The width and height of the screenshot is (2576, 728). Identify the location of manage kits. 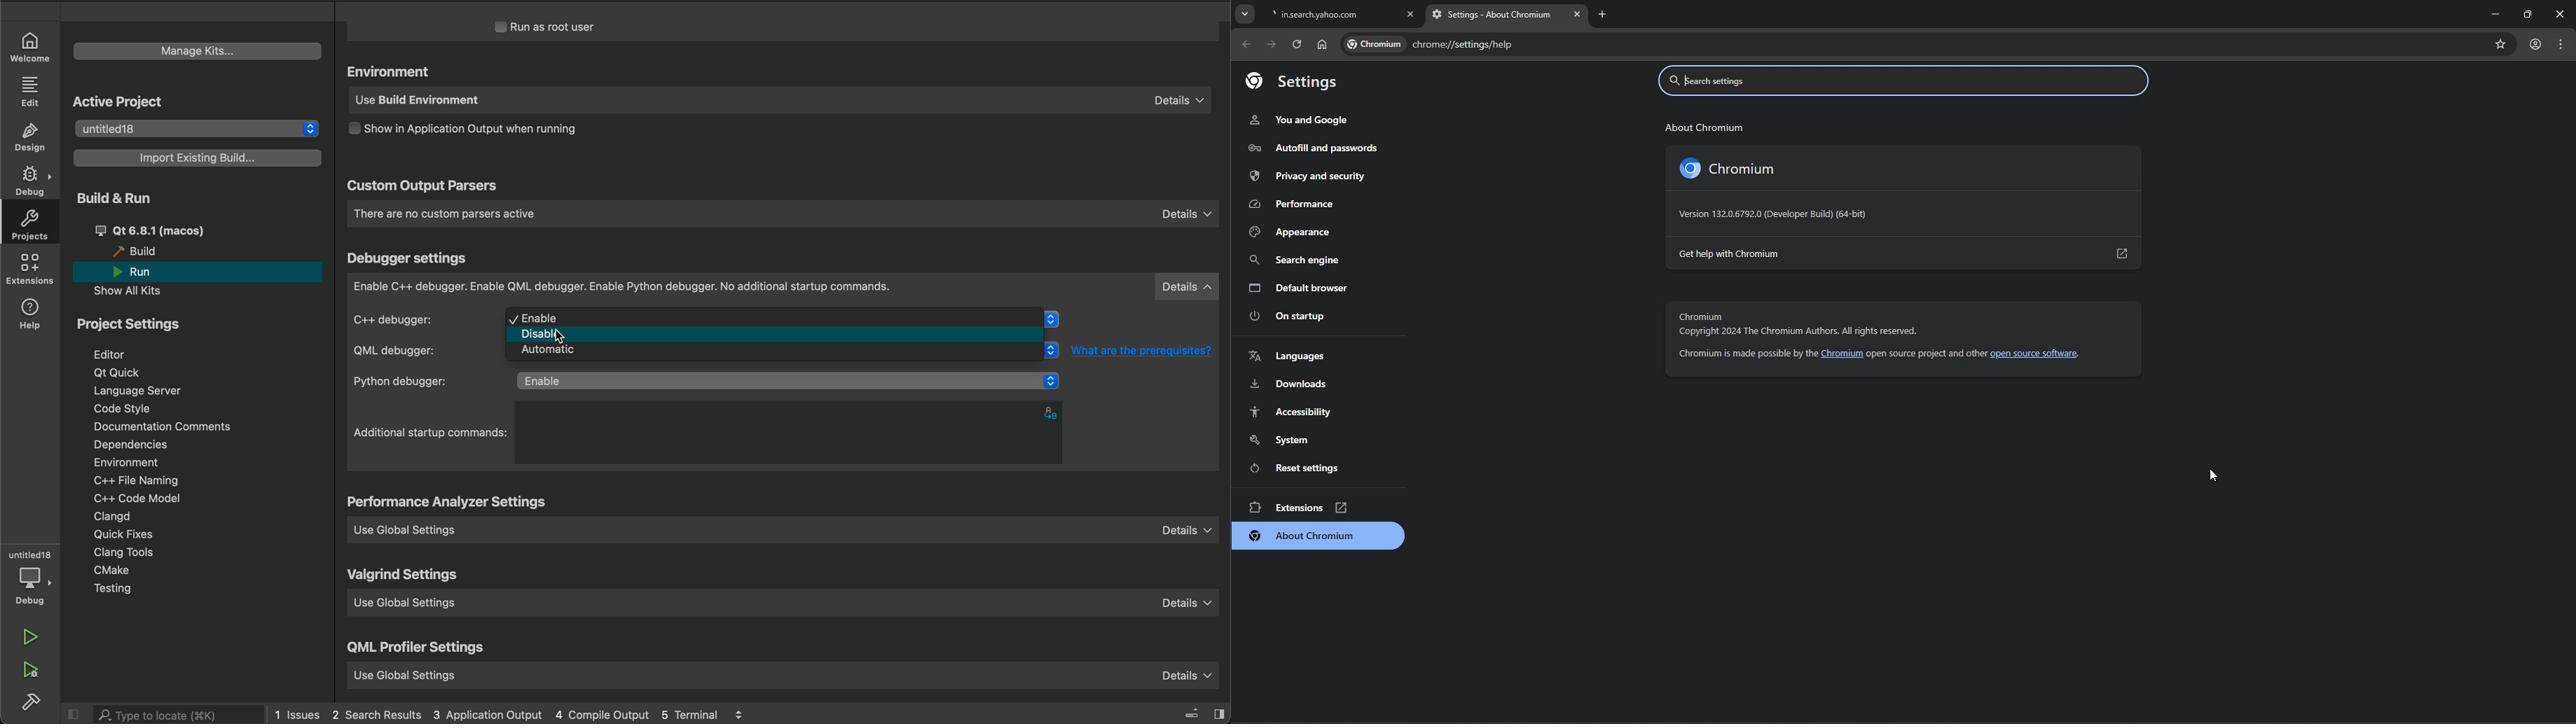
(194, 49).